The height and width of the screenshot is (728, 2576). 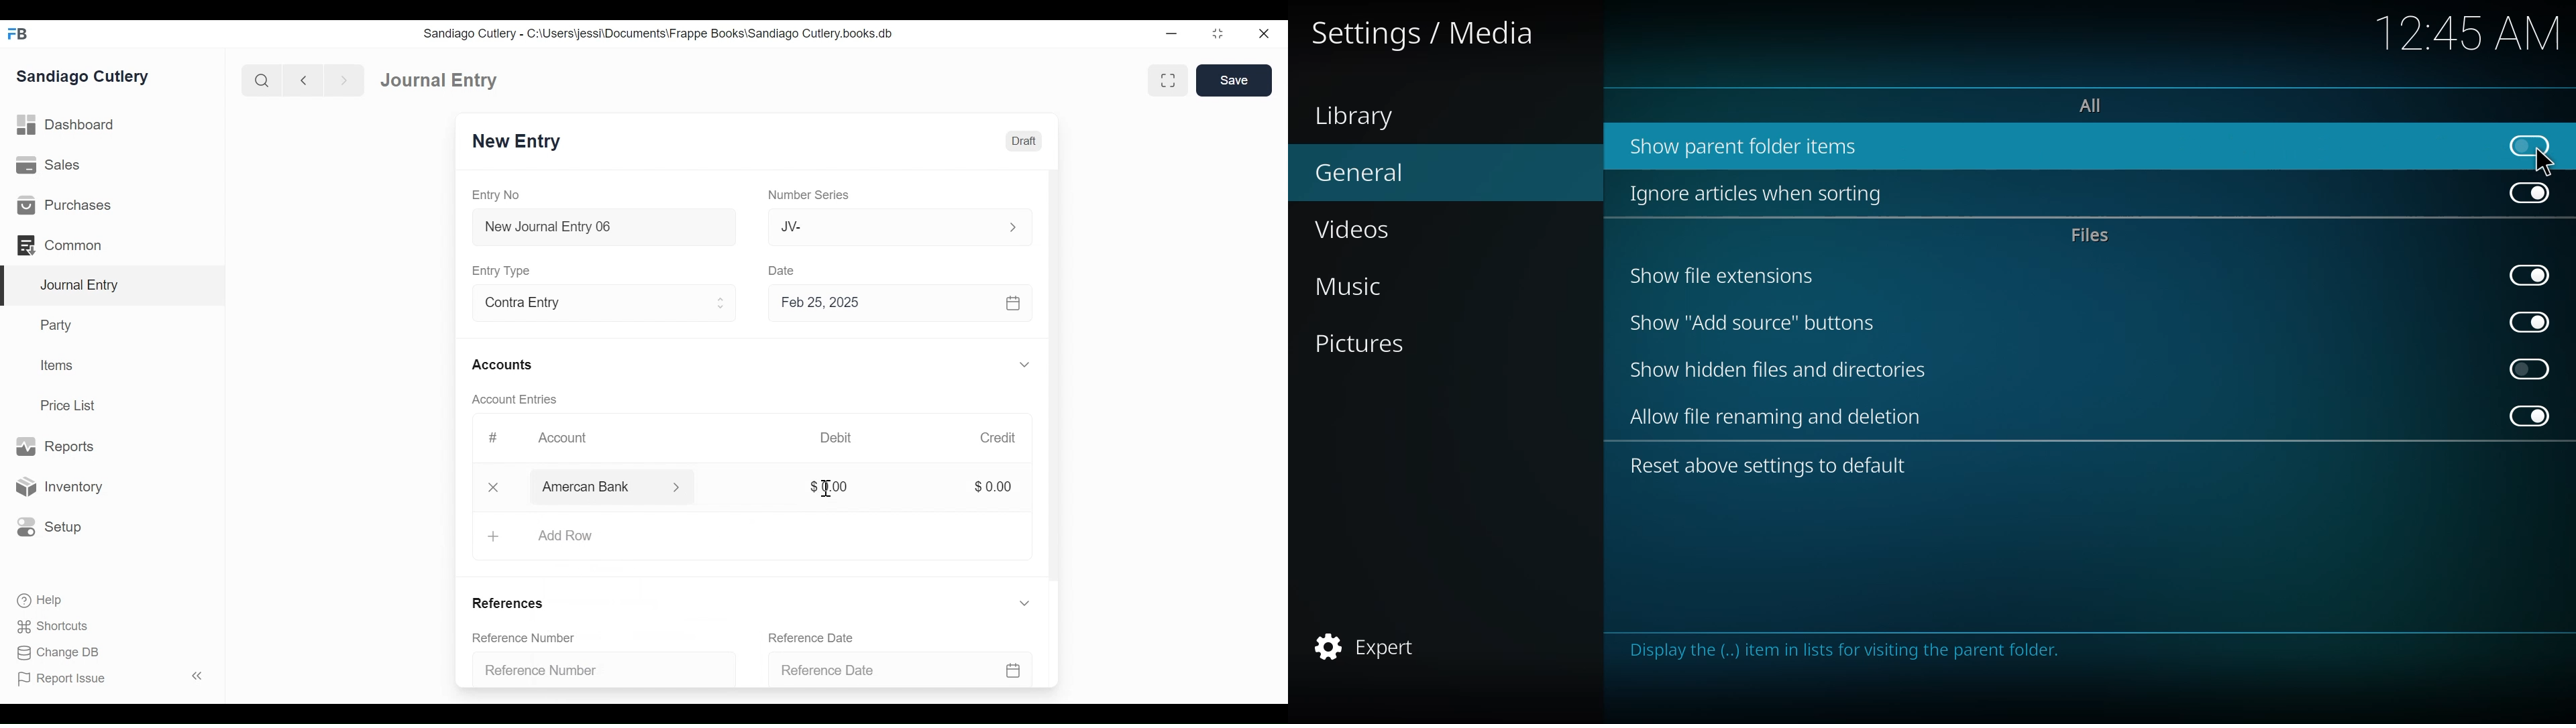 What do you see at coordinates (46, 526) in the screenshot?
I see `Setup` at bounding box center [46, 526].